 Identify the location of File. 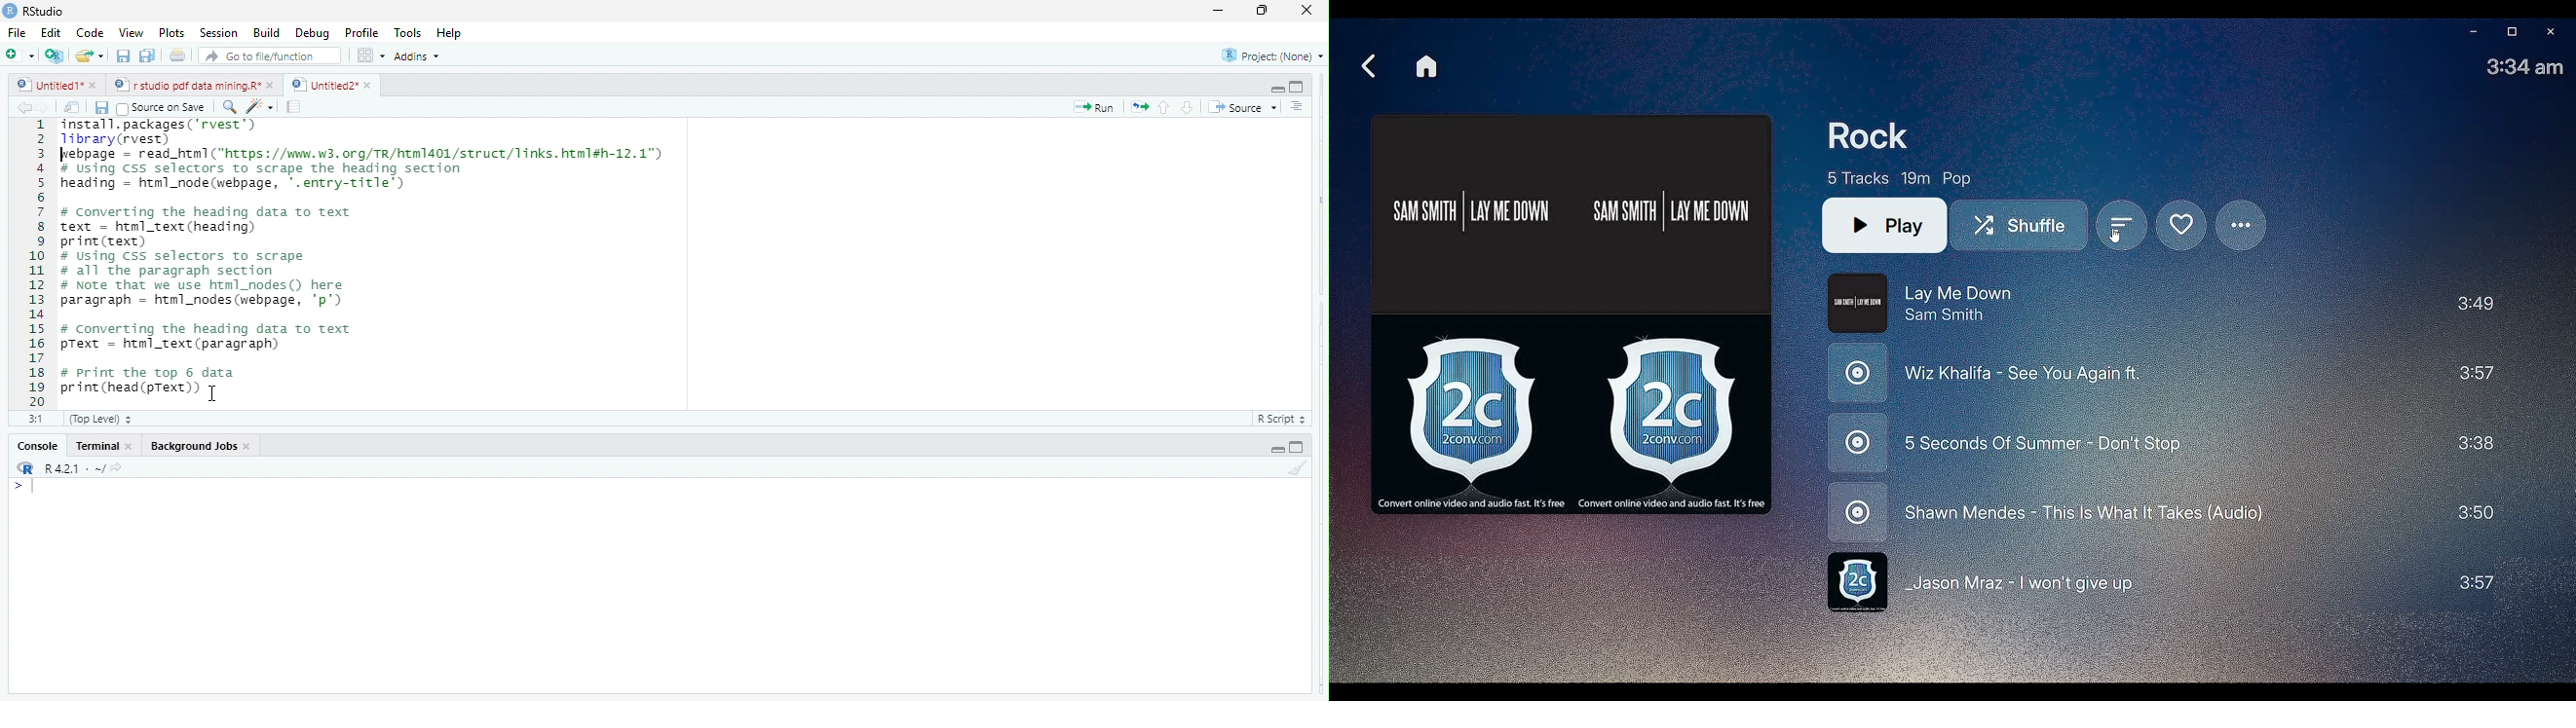
(17, 33).